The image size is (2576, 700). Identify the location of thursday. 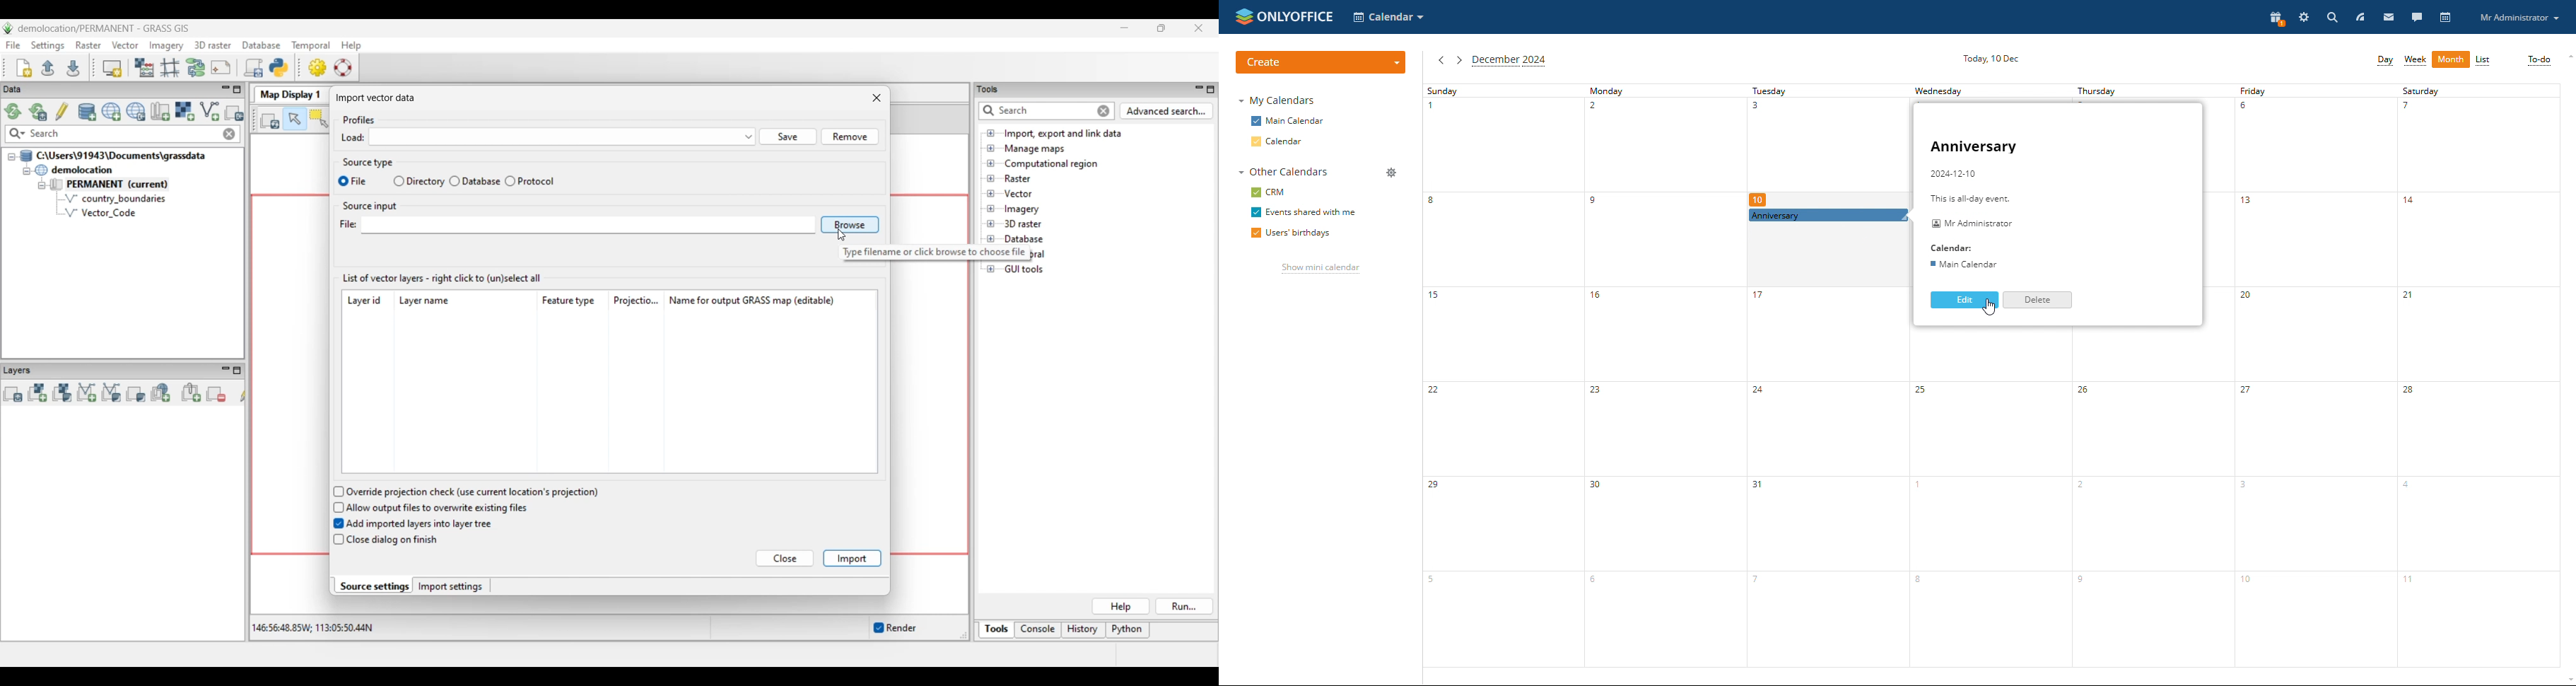
(2145, 91).